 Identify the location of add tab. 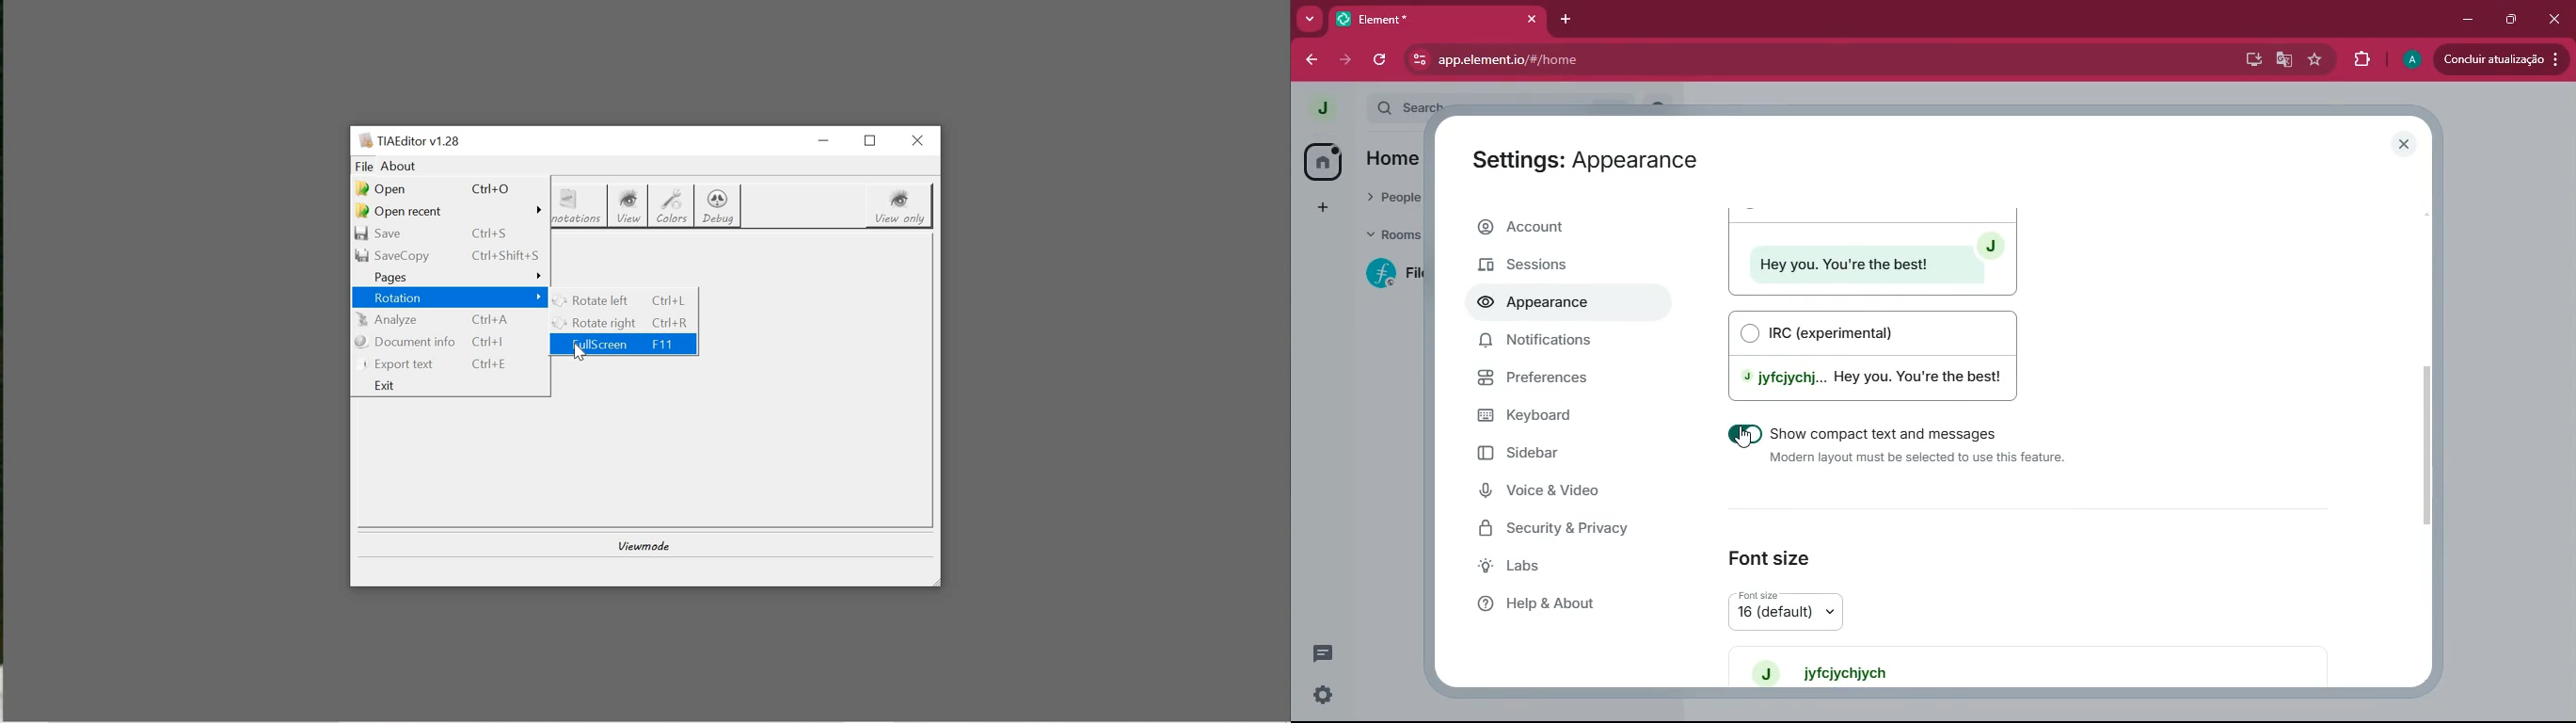
(1568, 15).